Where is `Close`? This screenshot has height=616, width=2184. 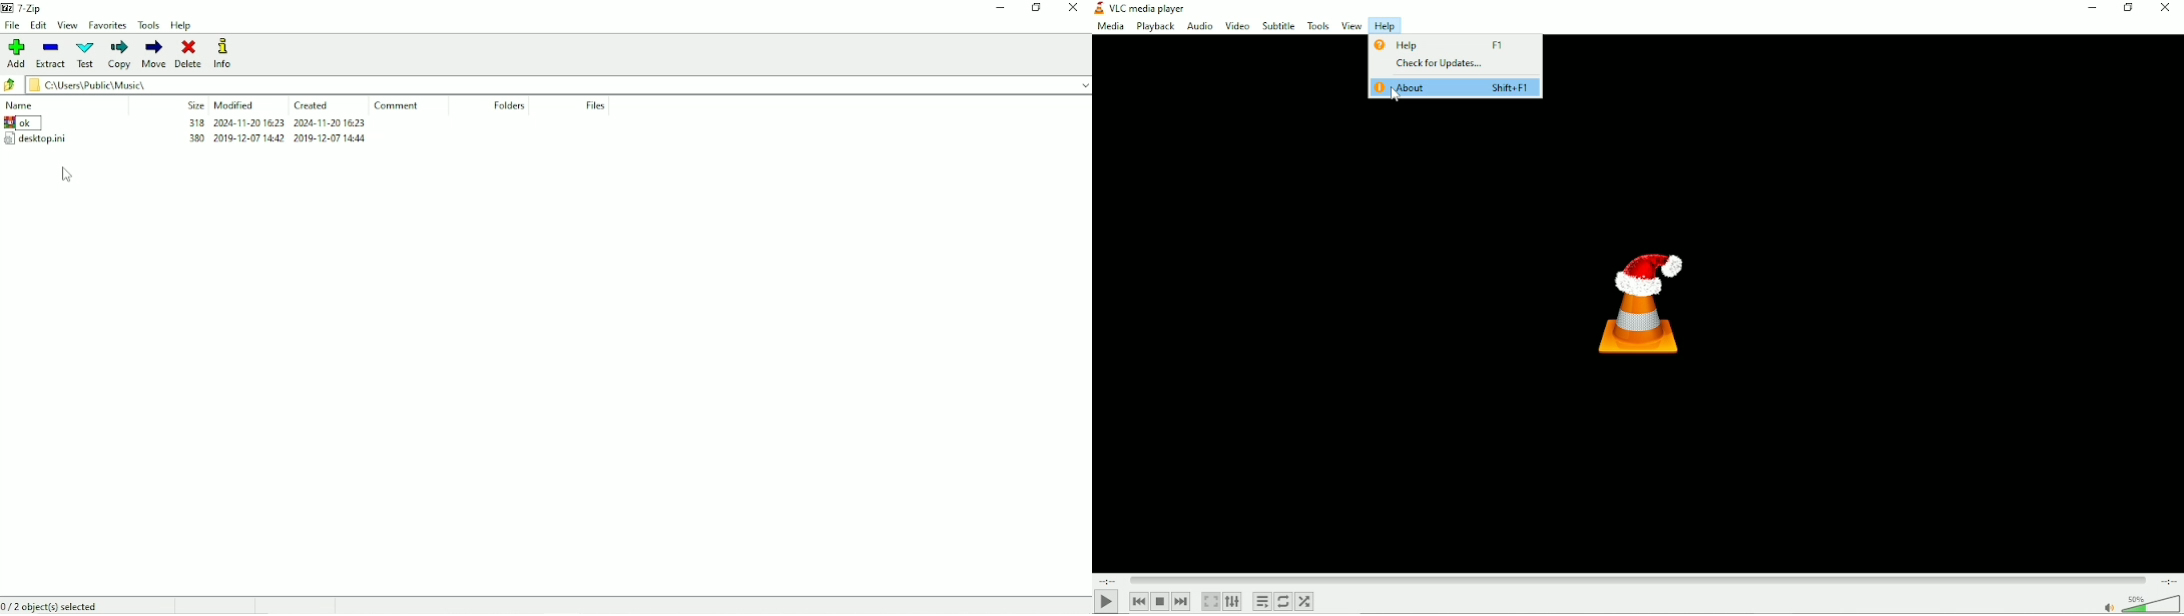
Close is located at coordinates (2166, 8).